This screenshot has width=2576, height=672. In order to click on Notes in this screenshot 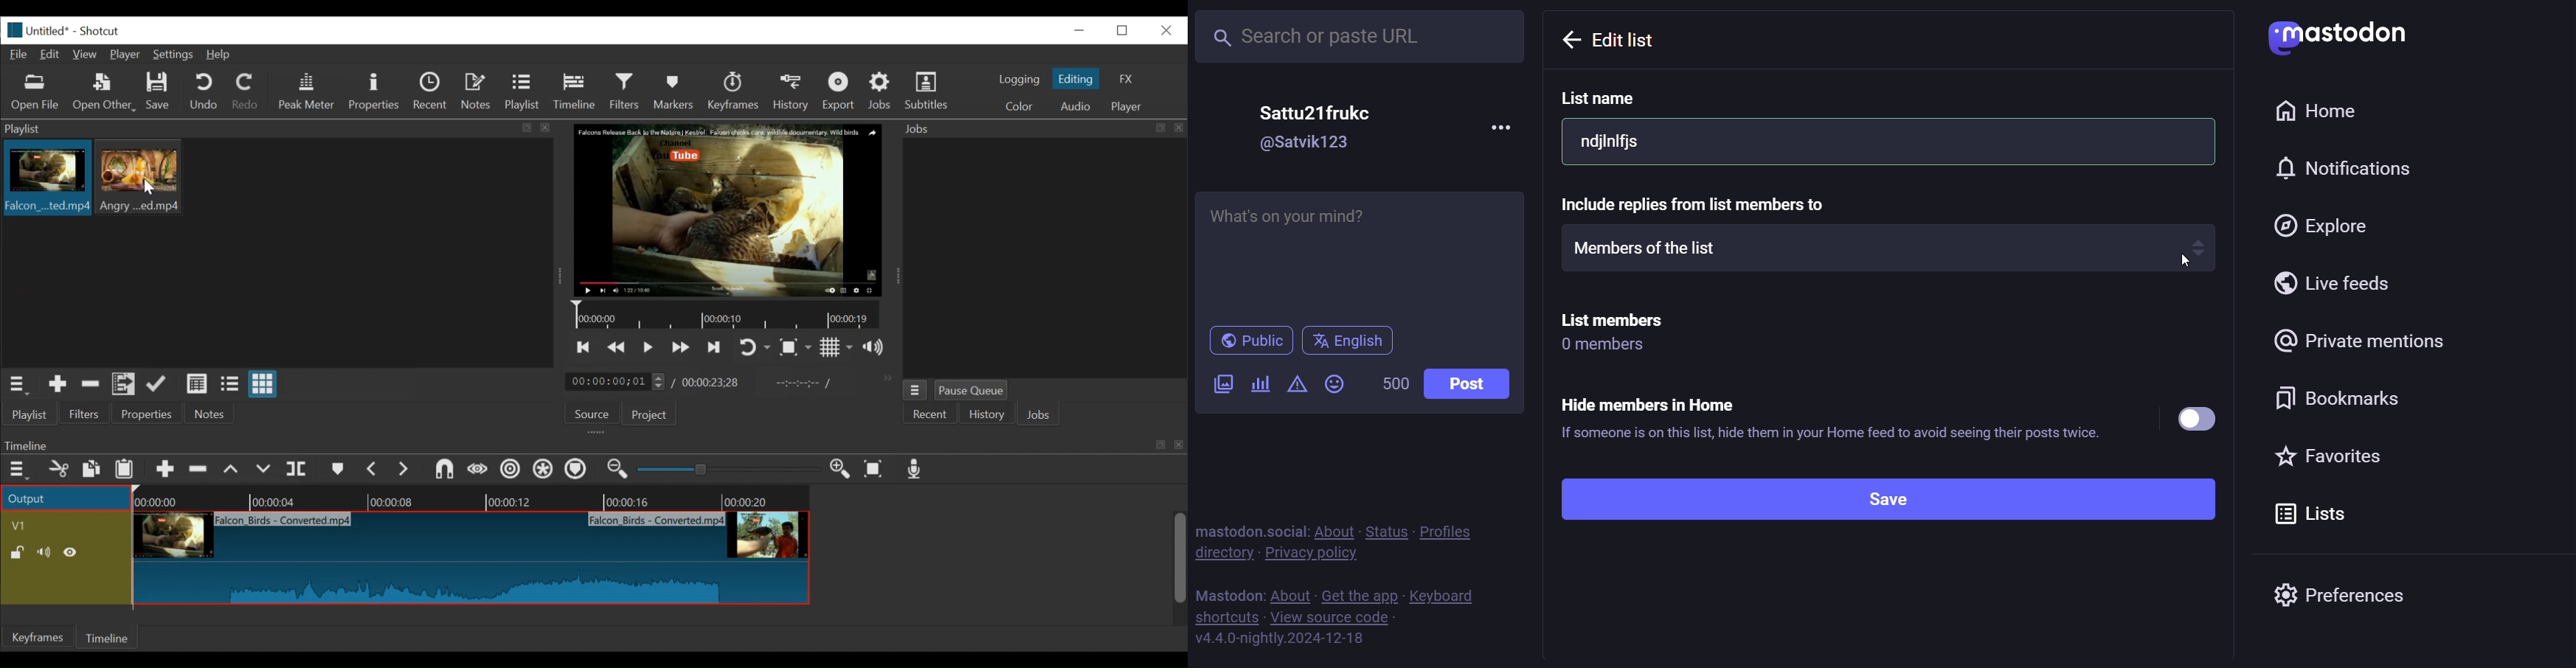, I will do `click(478, 92)`.